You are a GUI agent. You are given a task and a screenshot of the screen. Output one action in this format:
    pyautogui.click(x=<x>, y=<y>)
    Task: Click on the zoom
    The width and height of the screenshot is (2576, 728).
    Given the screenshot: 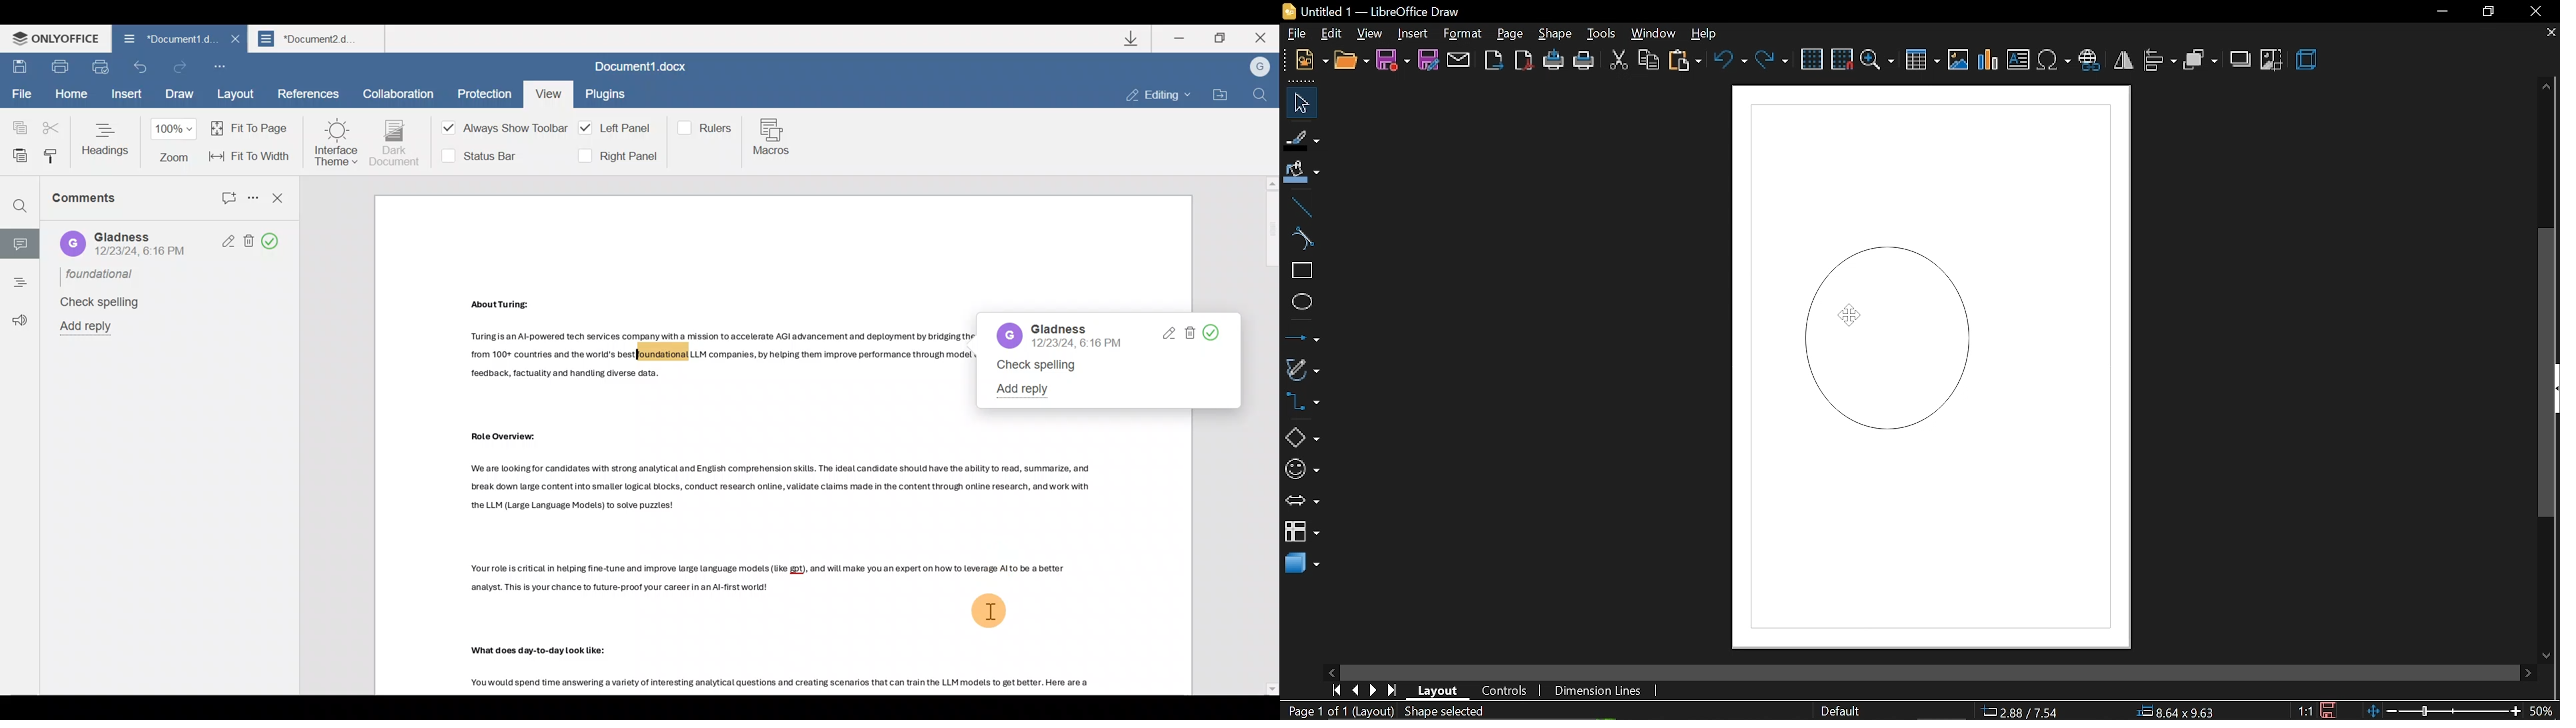 What is the action you would take?
    pyautogui.click(x=1878, y=60)
    